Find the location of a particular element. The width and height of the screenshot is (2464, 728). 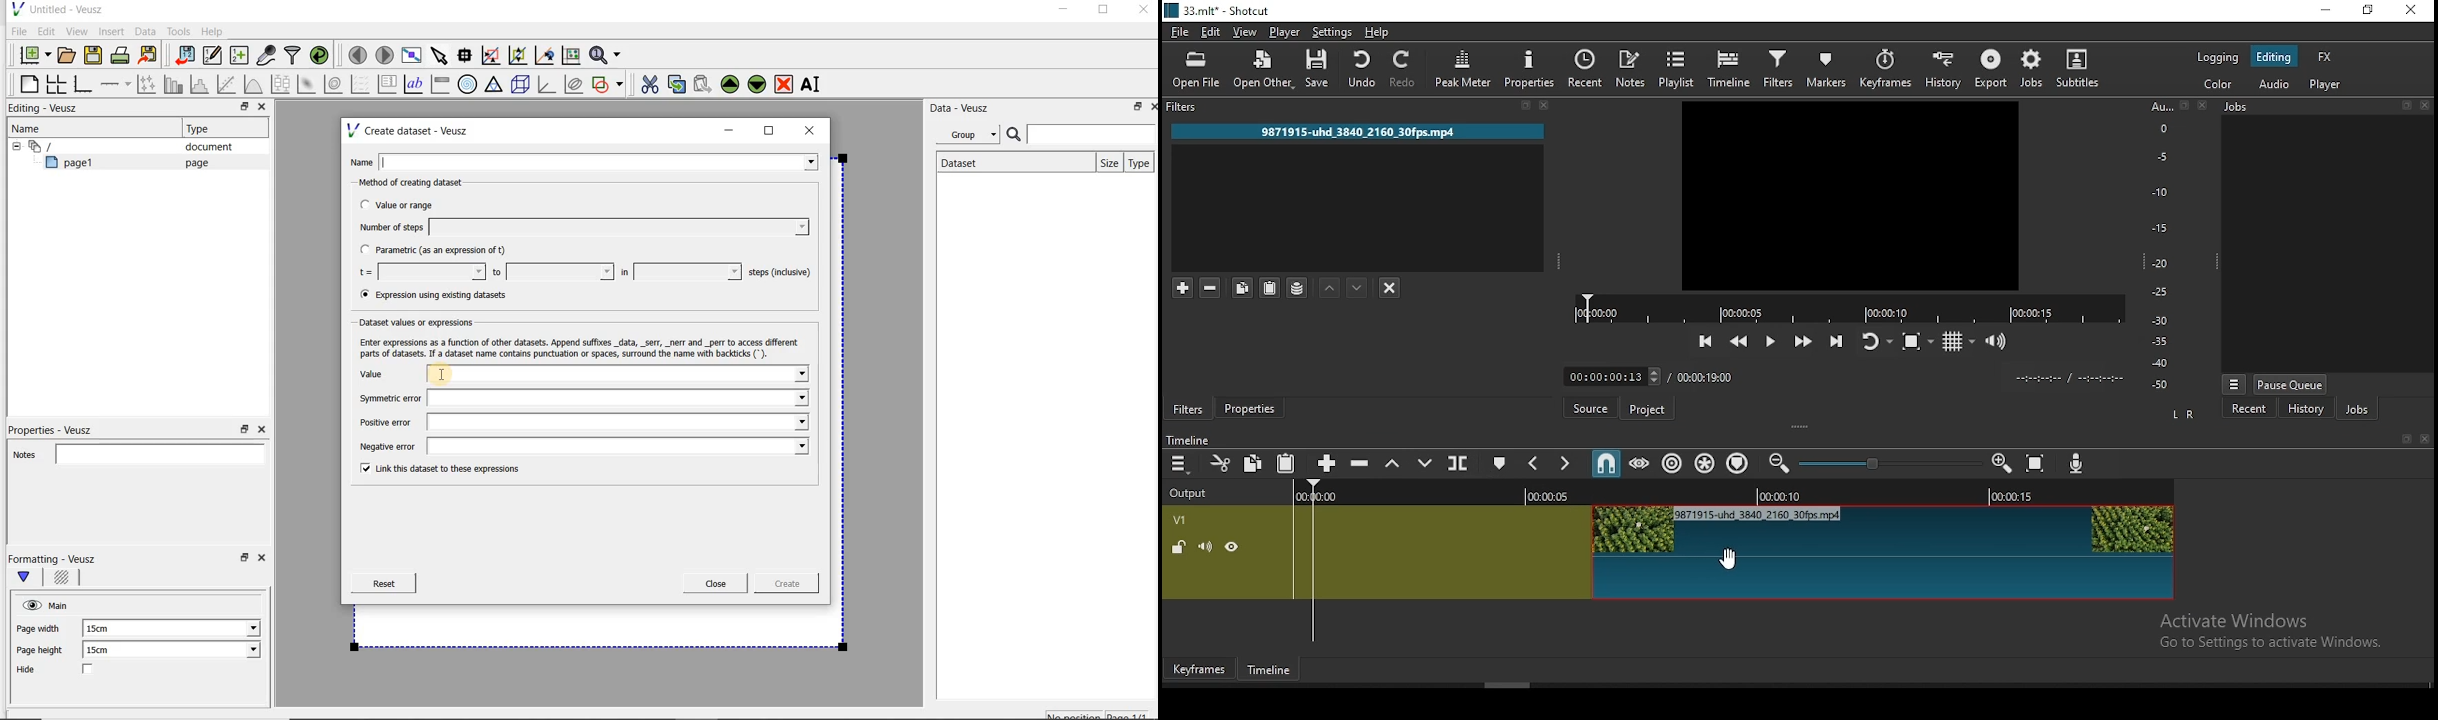

undo is located at coordinates (1362, 70).